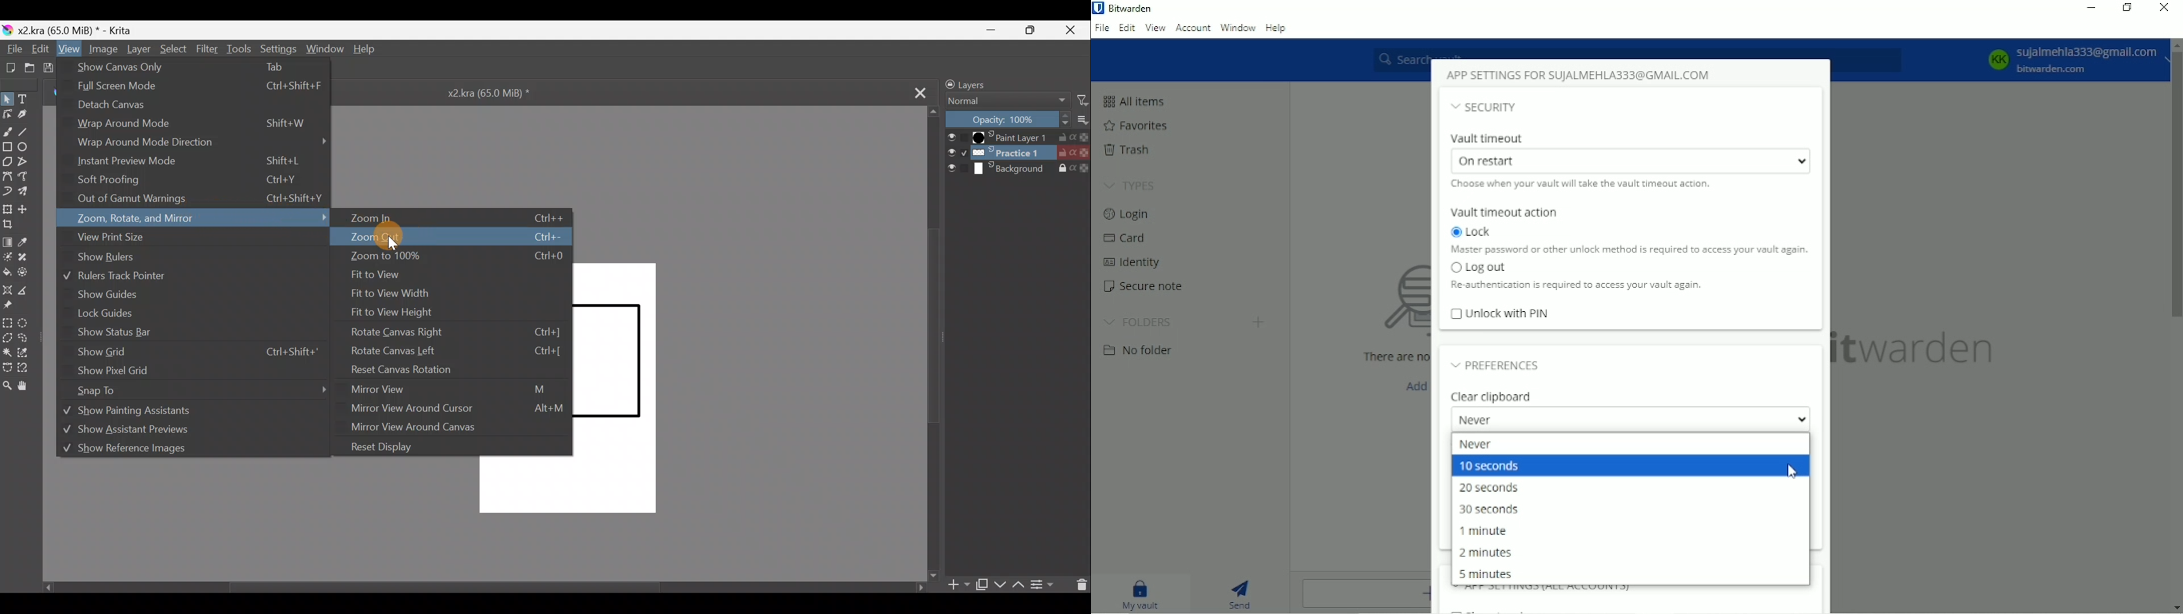 This screenshot has height=616, width=2184. What do you see at coordinates (8, 98) in the screenshot?
I see `Select shapes tool` at bounding box center [8, 98].